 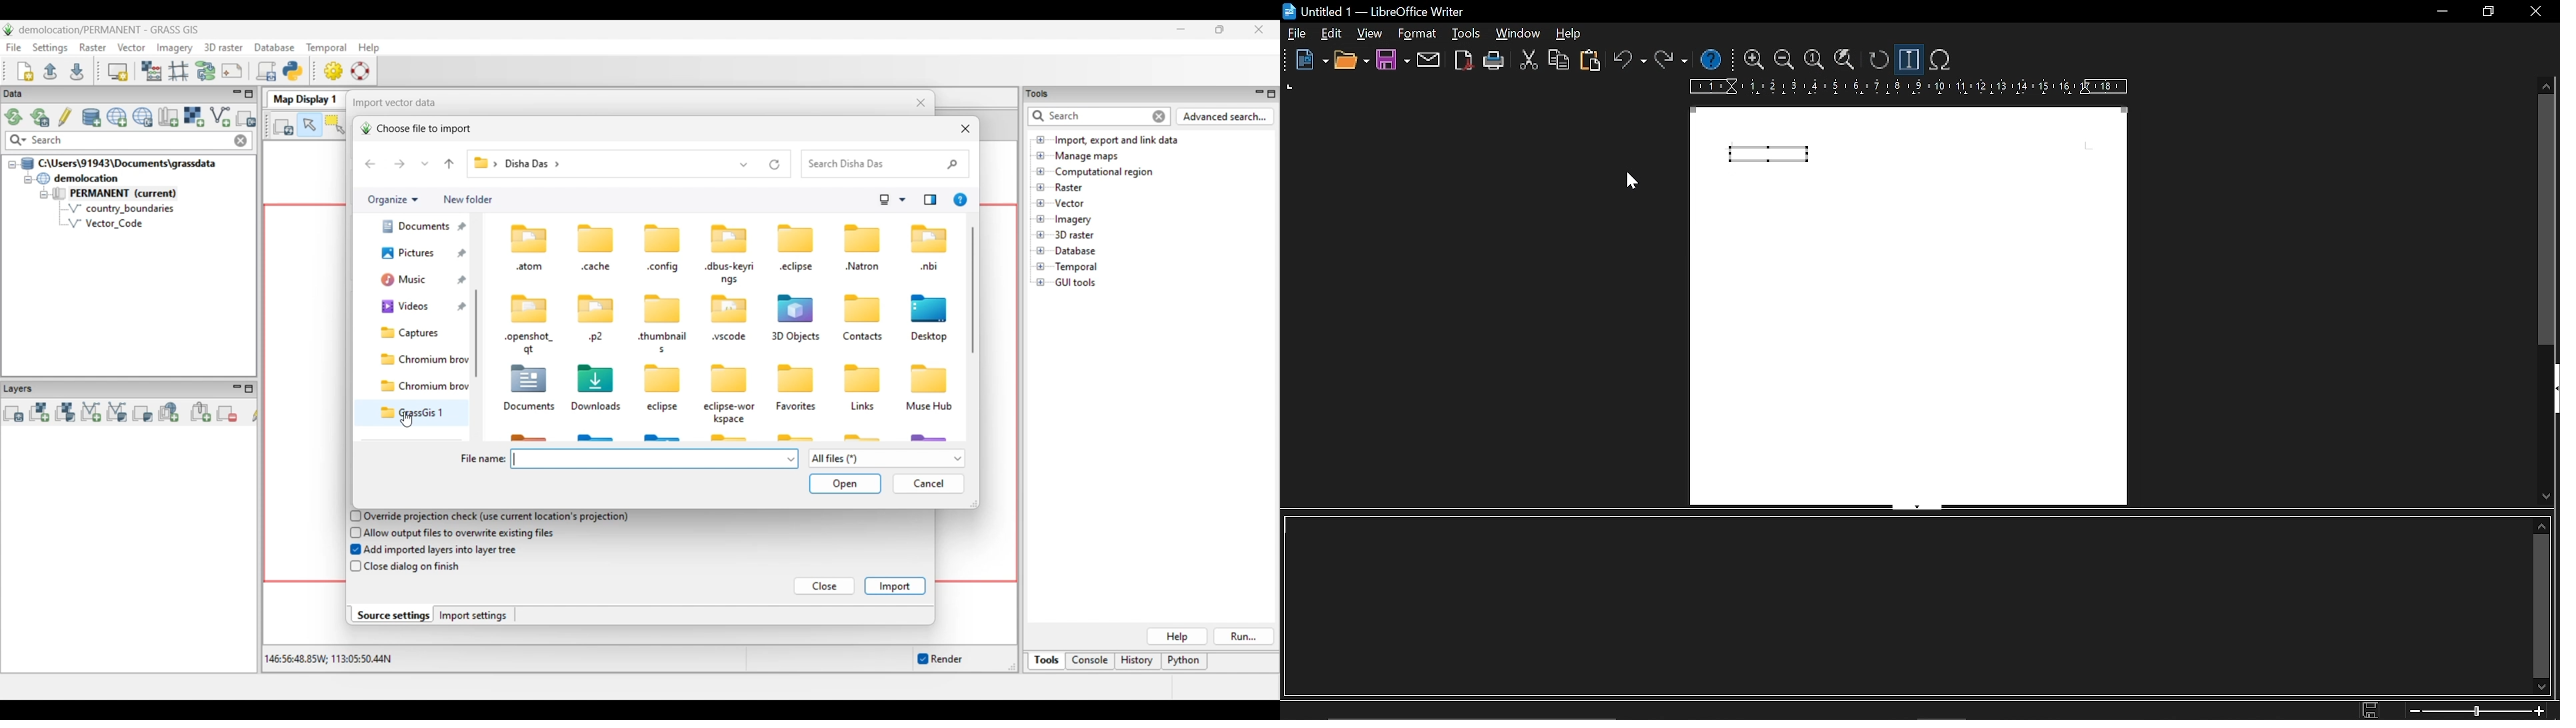 What do you see at coordinates (2552, 391) in the screenshot?
I see `expand sidebar` at bounding box center [2552, 391].